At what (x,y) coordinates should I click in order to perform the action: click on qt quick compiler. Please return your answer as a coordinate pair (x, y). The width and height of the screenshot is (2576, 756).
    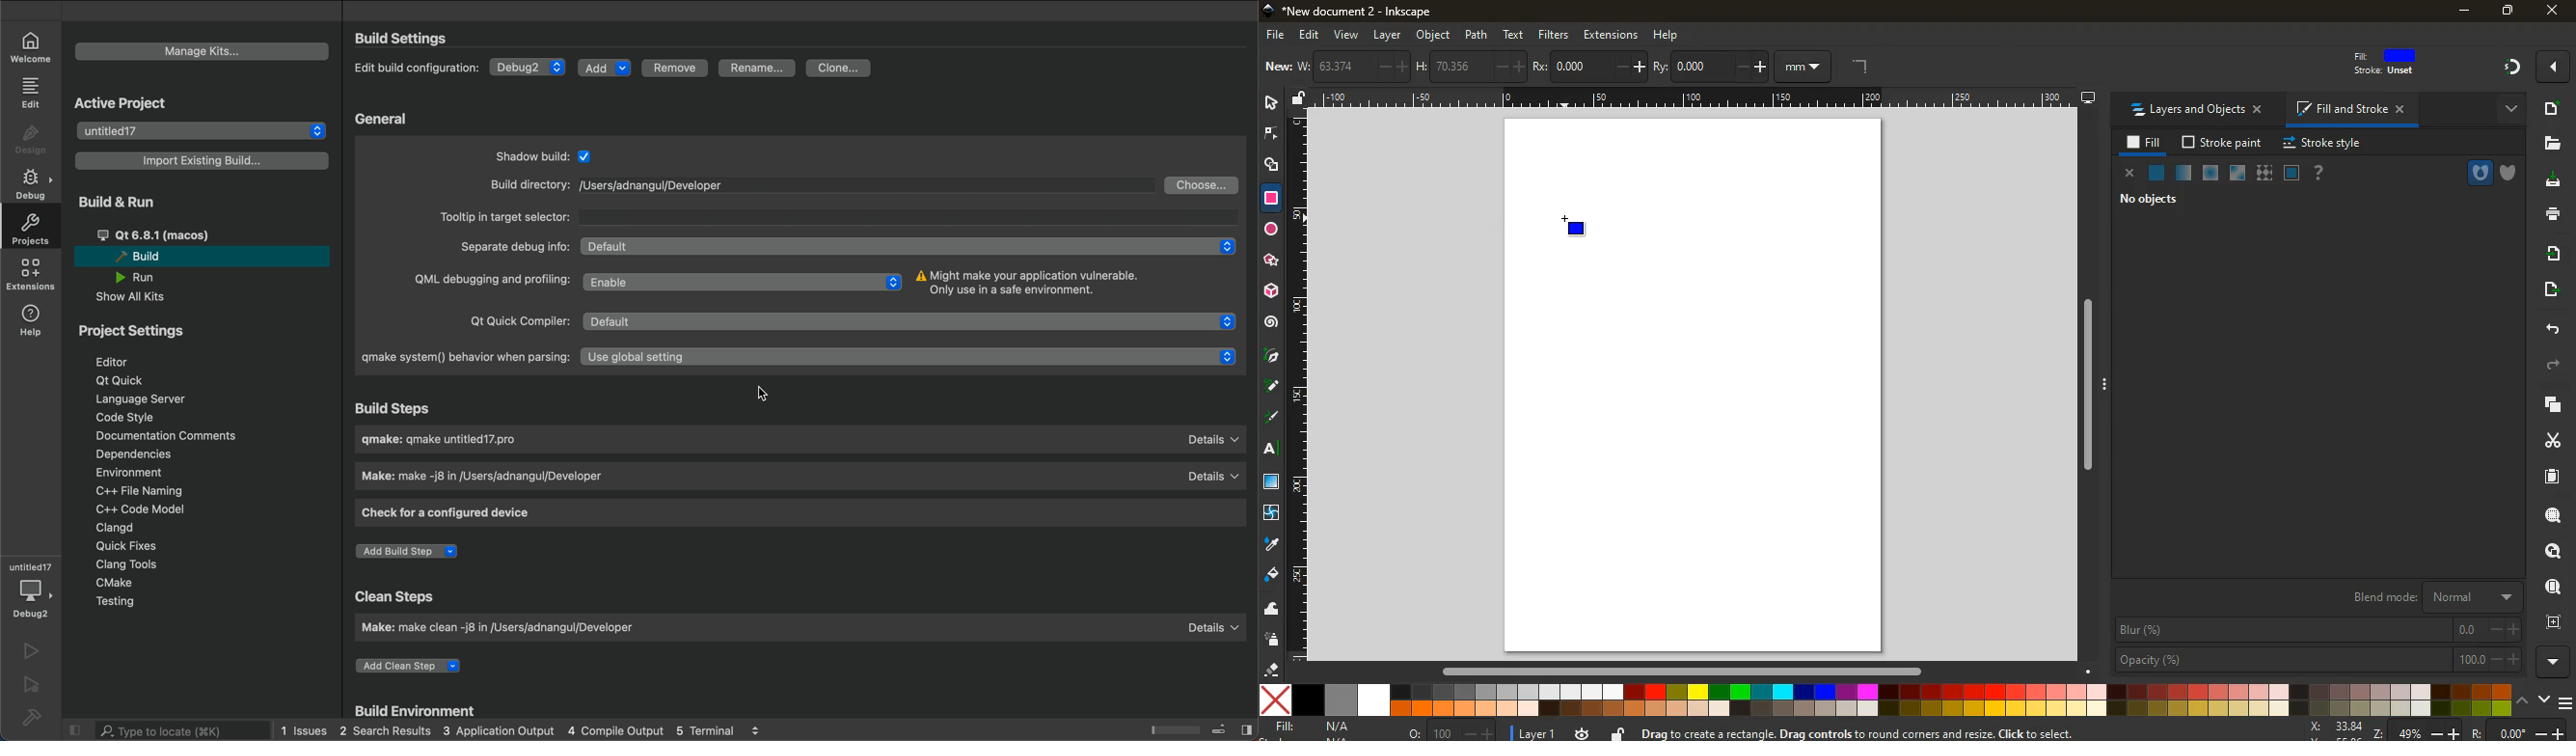
    Looking at the image, I should click on (509, 325).